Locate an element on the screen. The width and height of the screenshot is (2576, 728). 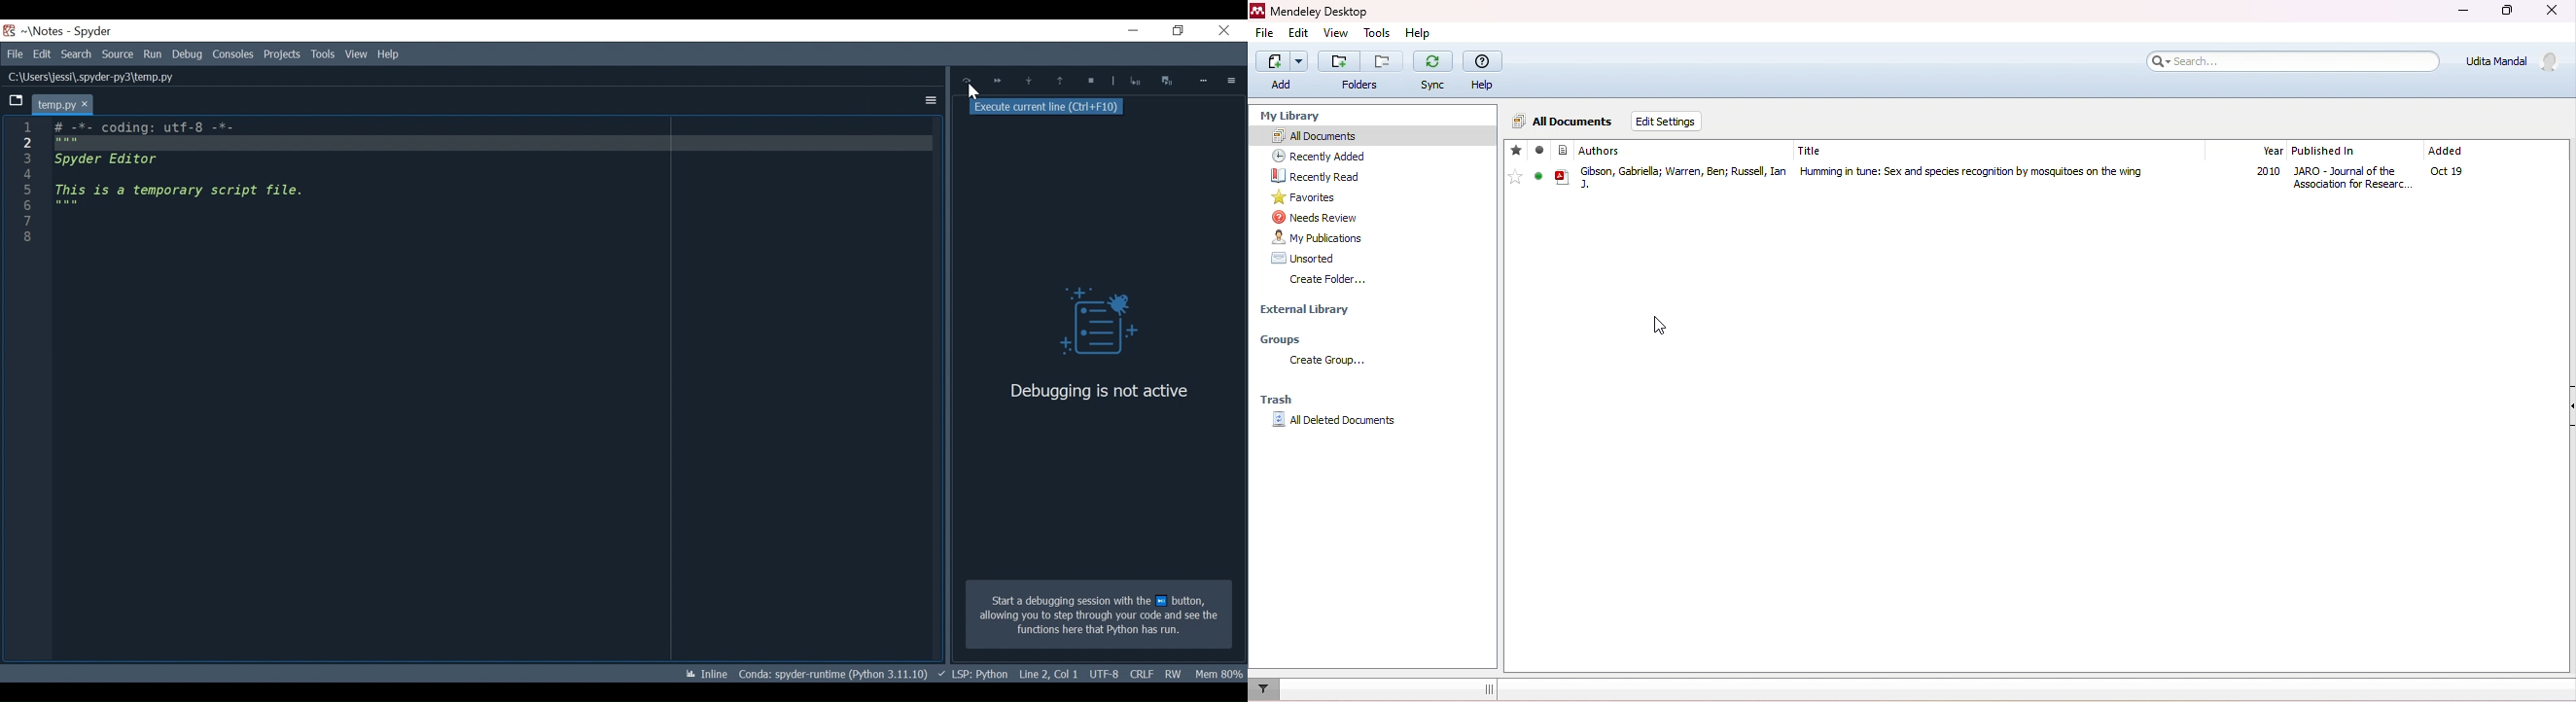
minimize  is located at coordinates (2461, 12).